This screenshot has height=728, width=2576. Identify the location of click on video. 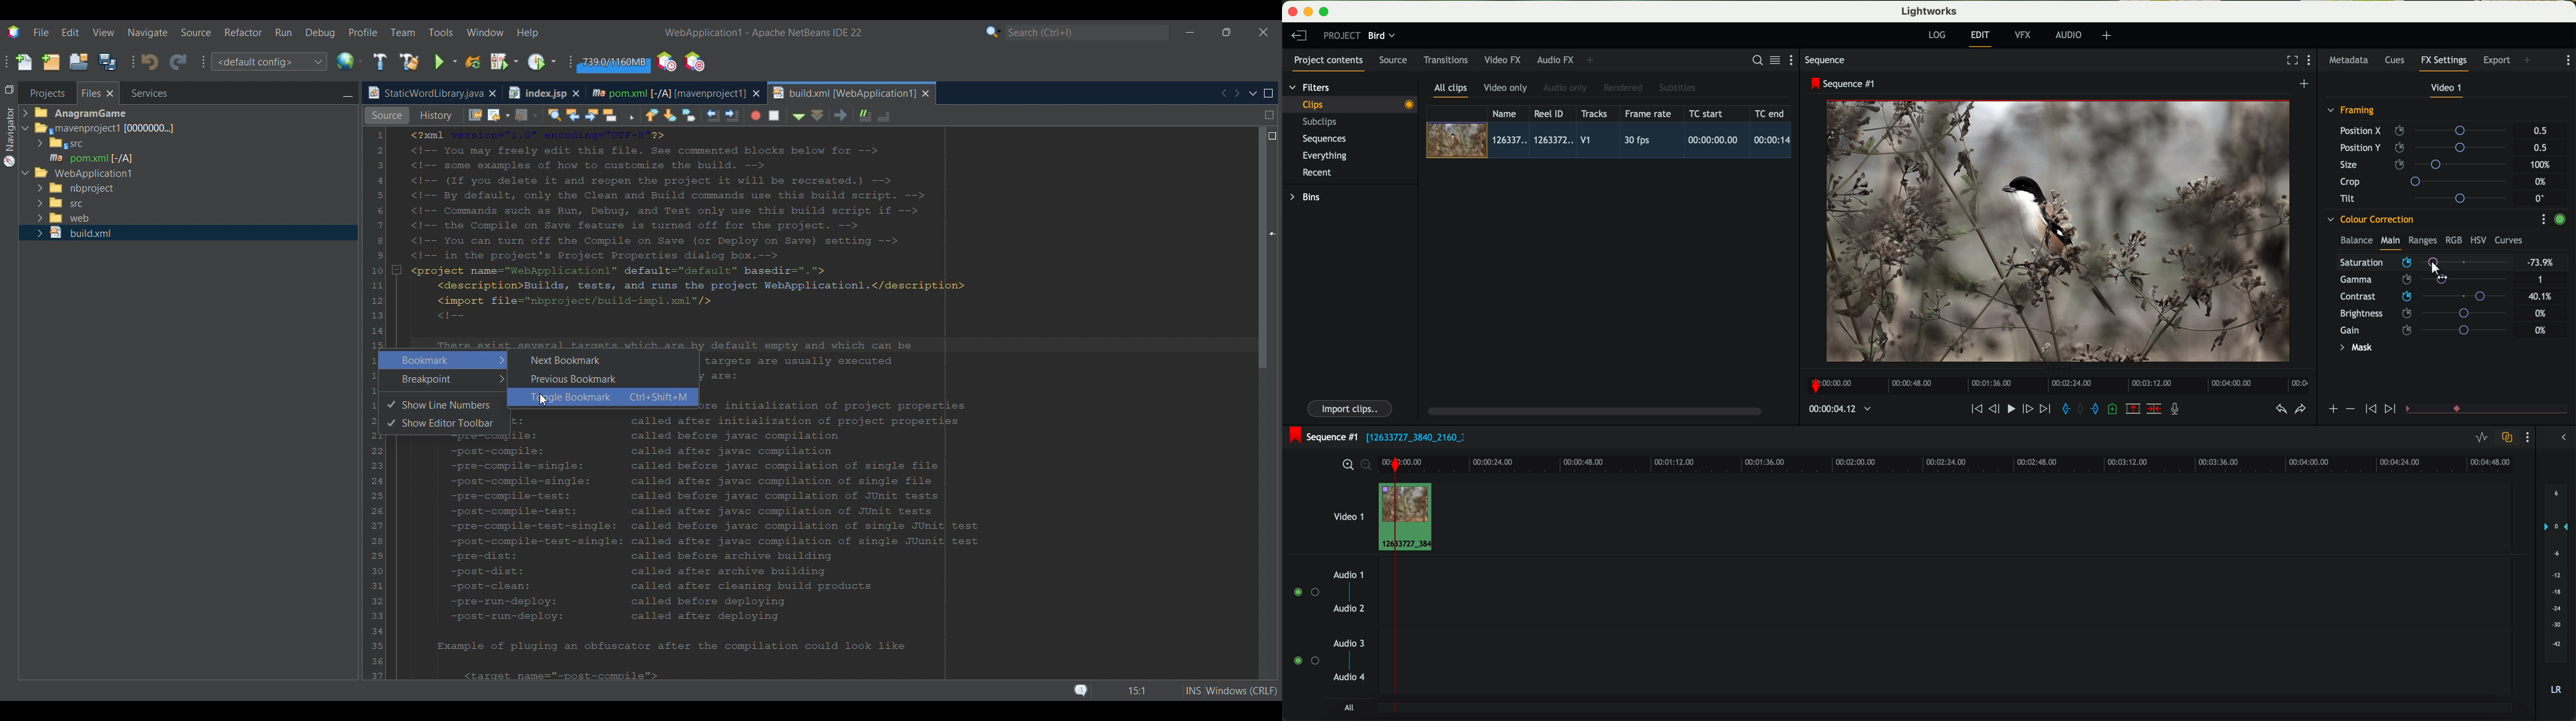
(1612, 141).